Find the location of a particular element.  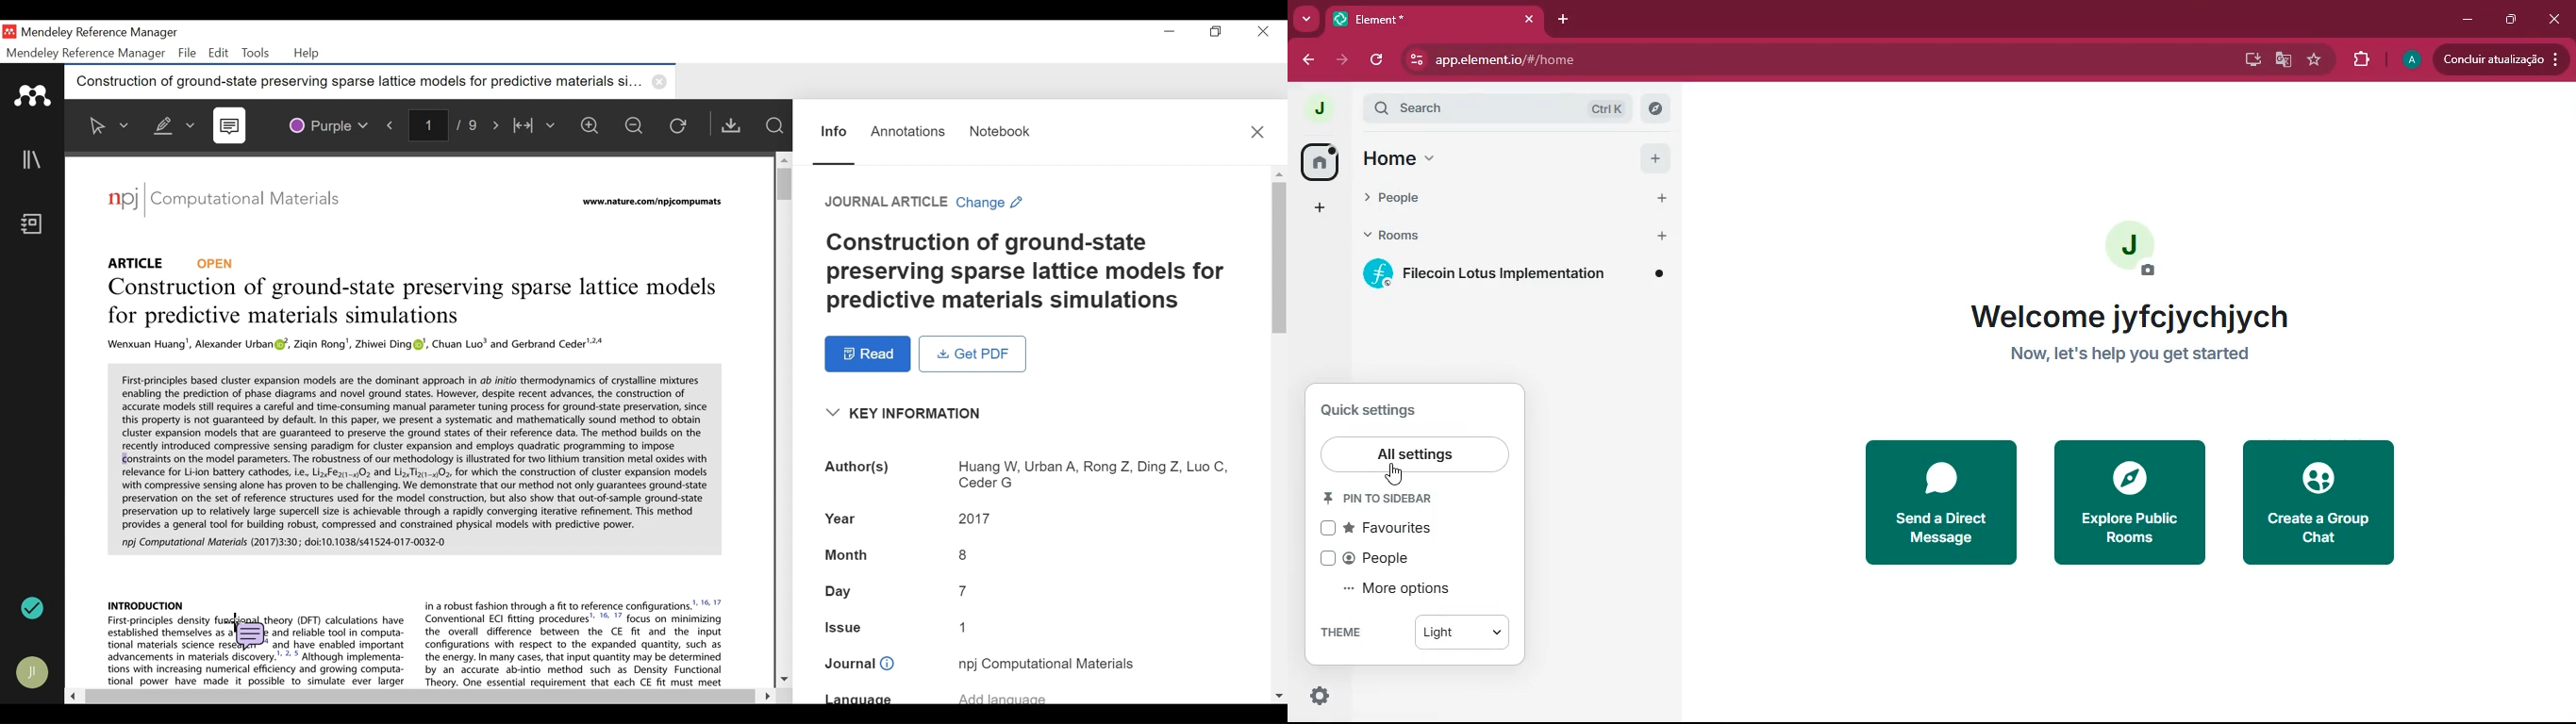

Zoom in is located at coordinates (592, 127).